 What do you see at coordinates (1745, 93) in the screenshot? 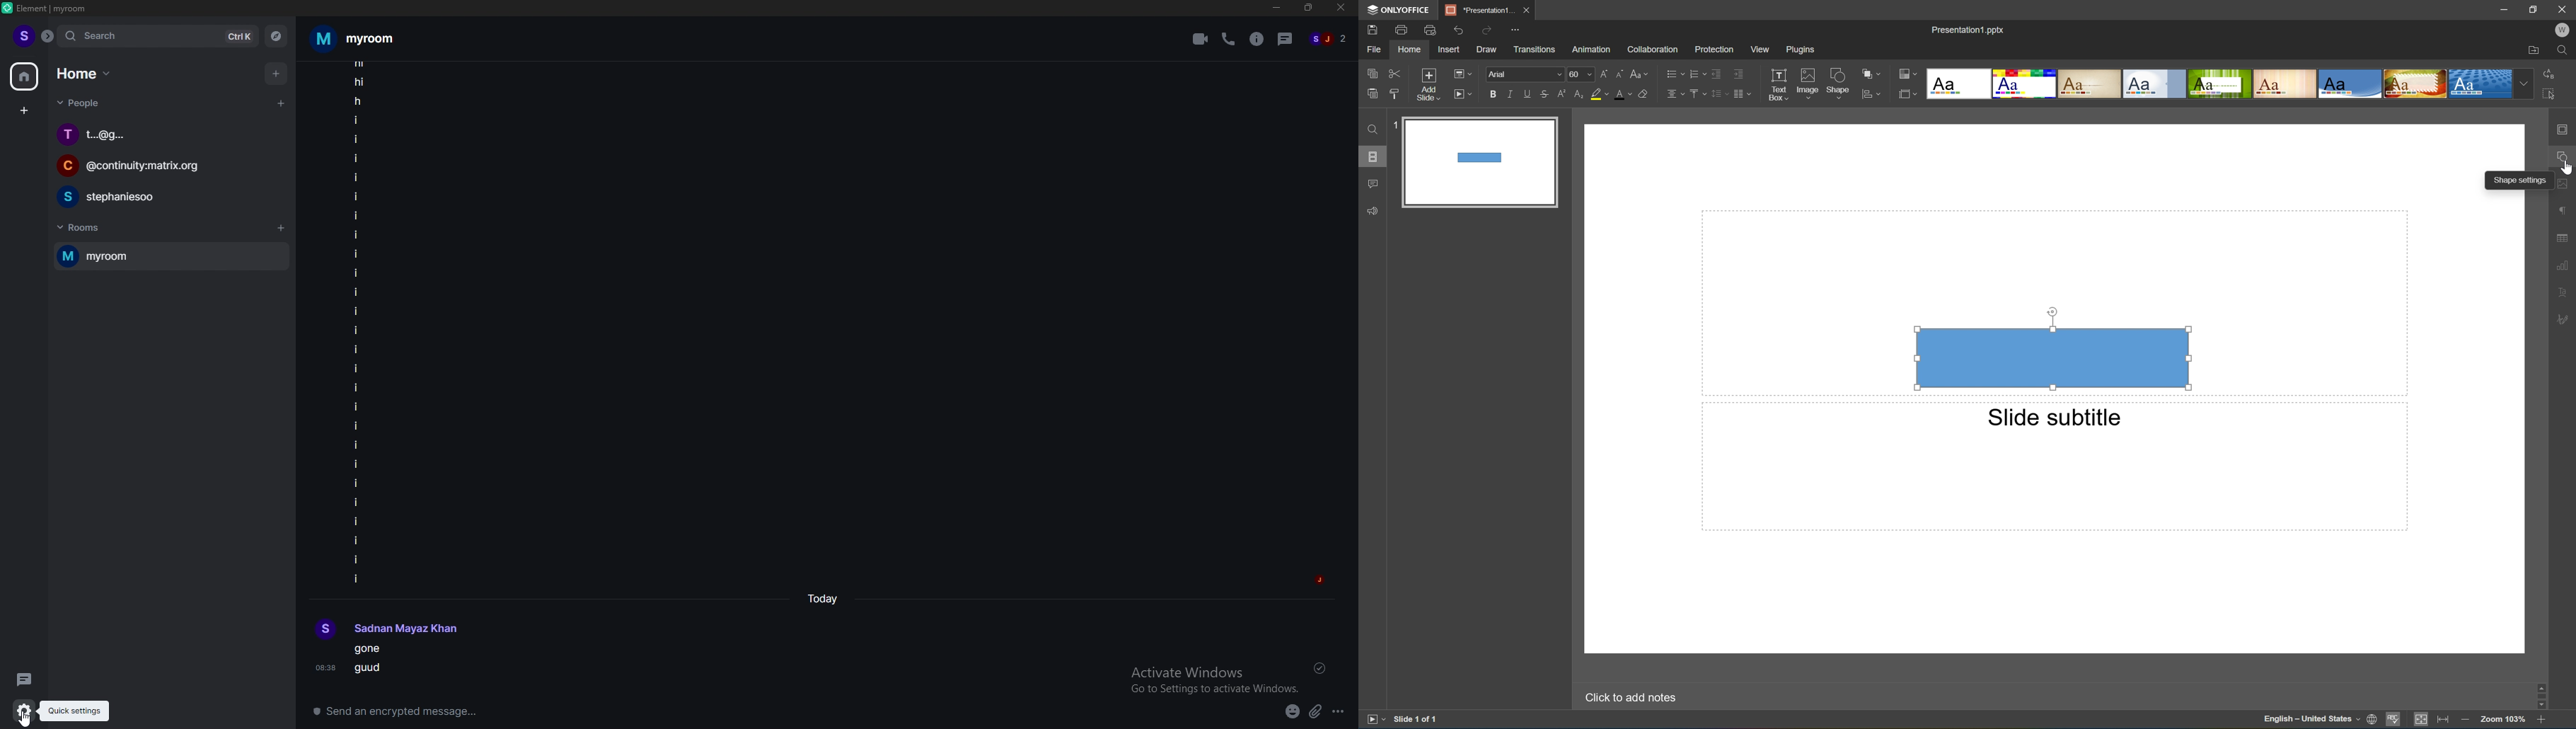
I see `Insert column` at bounding box center [1745, 93].